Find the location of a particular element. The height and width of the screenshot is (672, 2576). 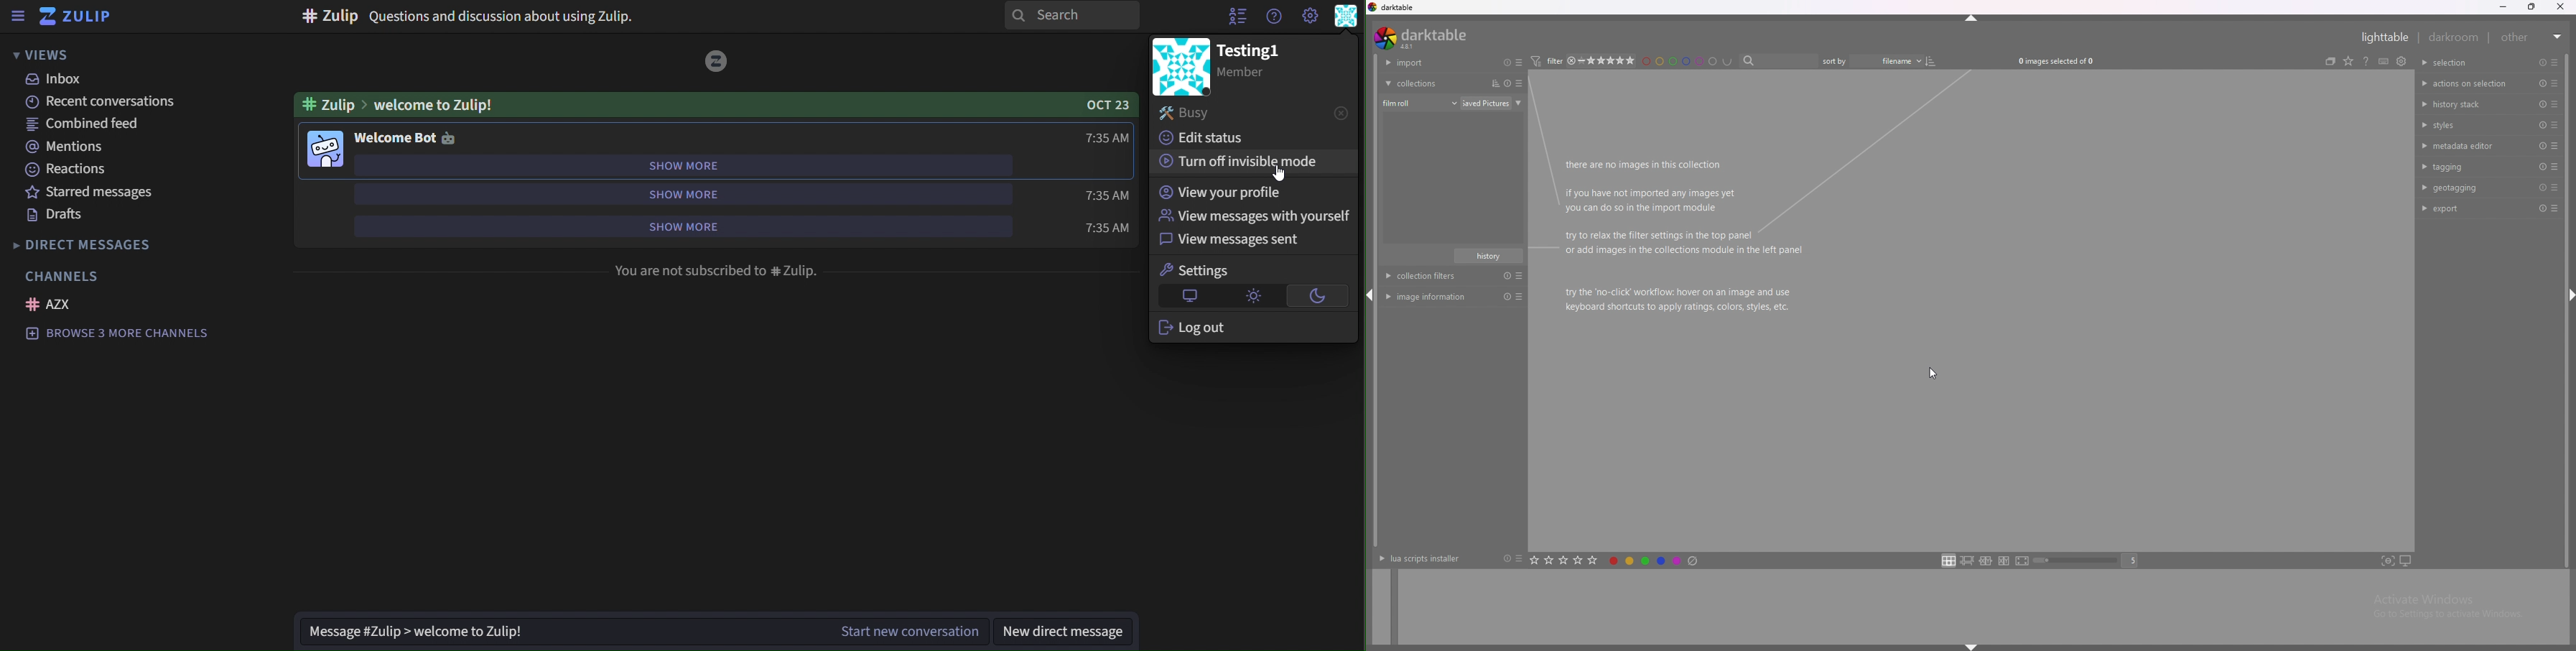

view your profile is located at coordinates (1223, 193).